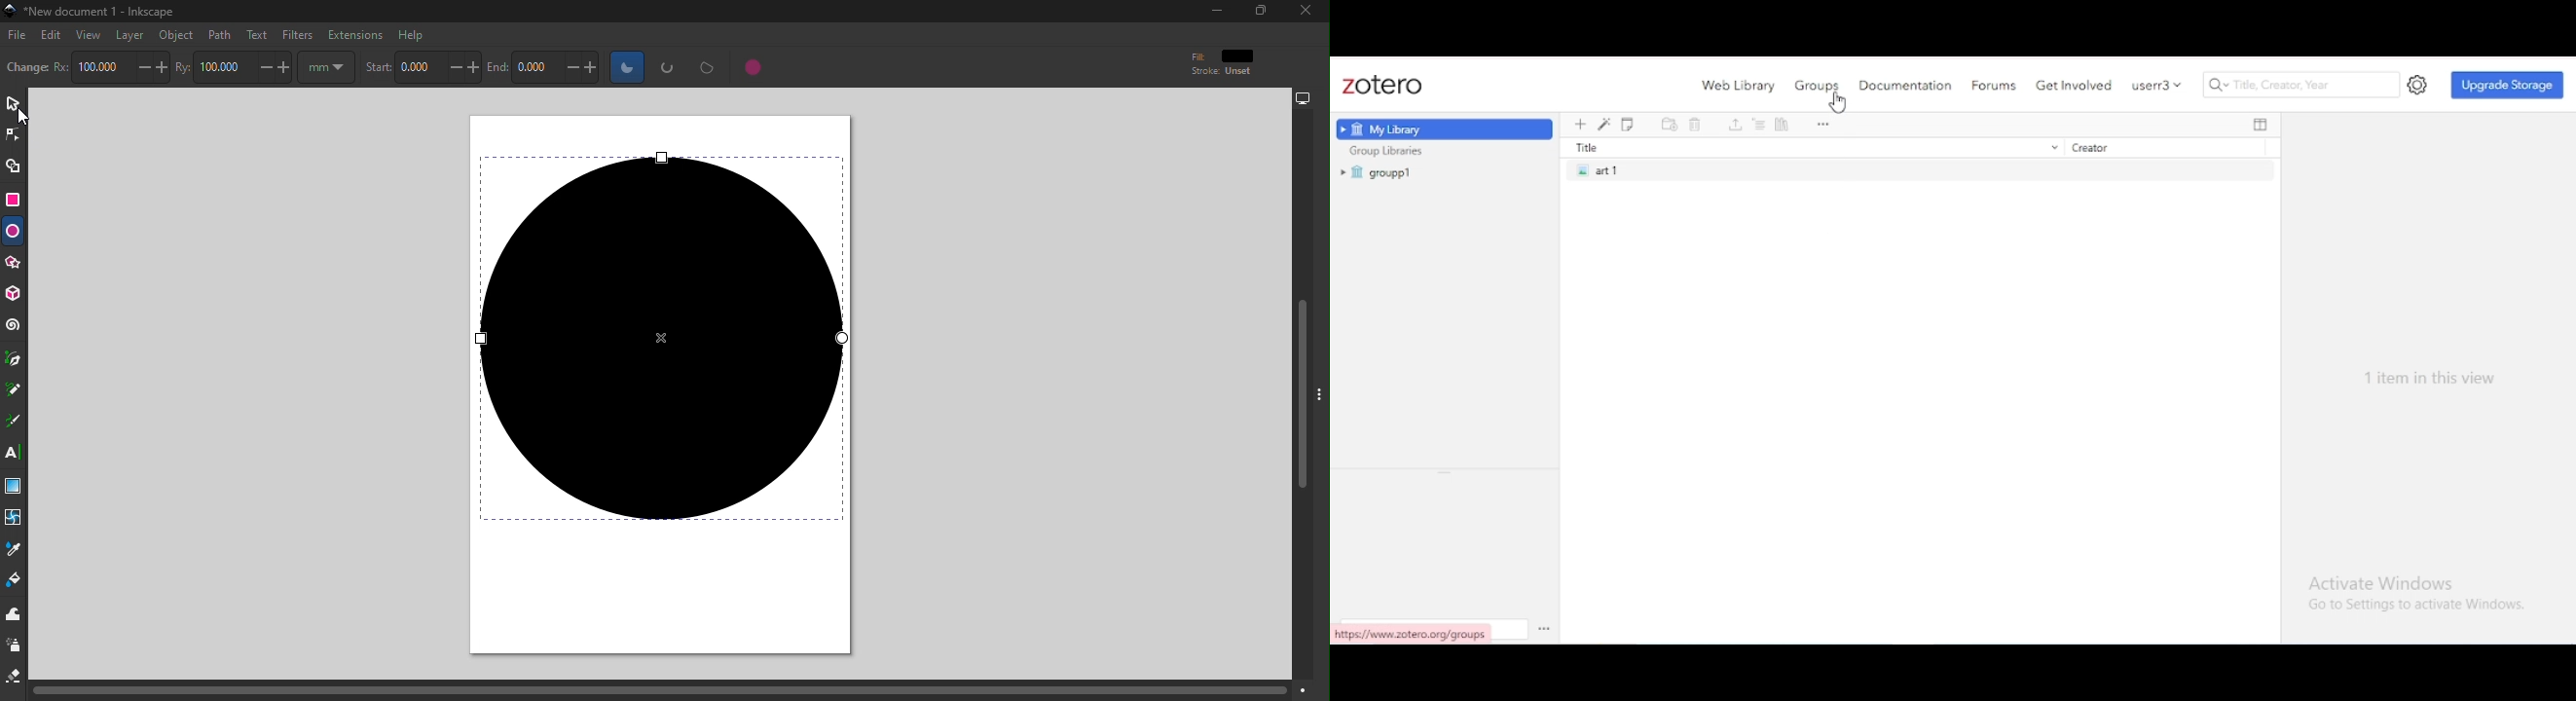 The width and height of the screenshot is (2576, 728). I want to click on art 1, so click(1920, 170).